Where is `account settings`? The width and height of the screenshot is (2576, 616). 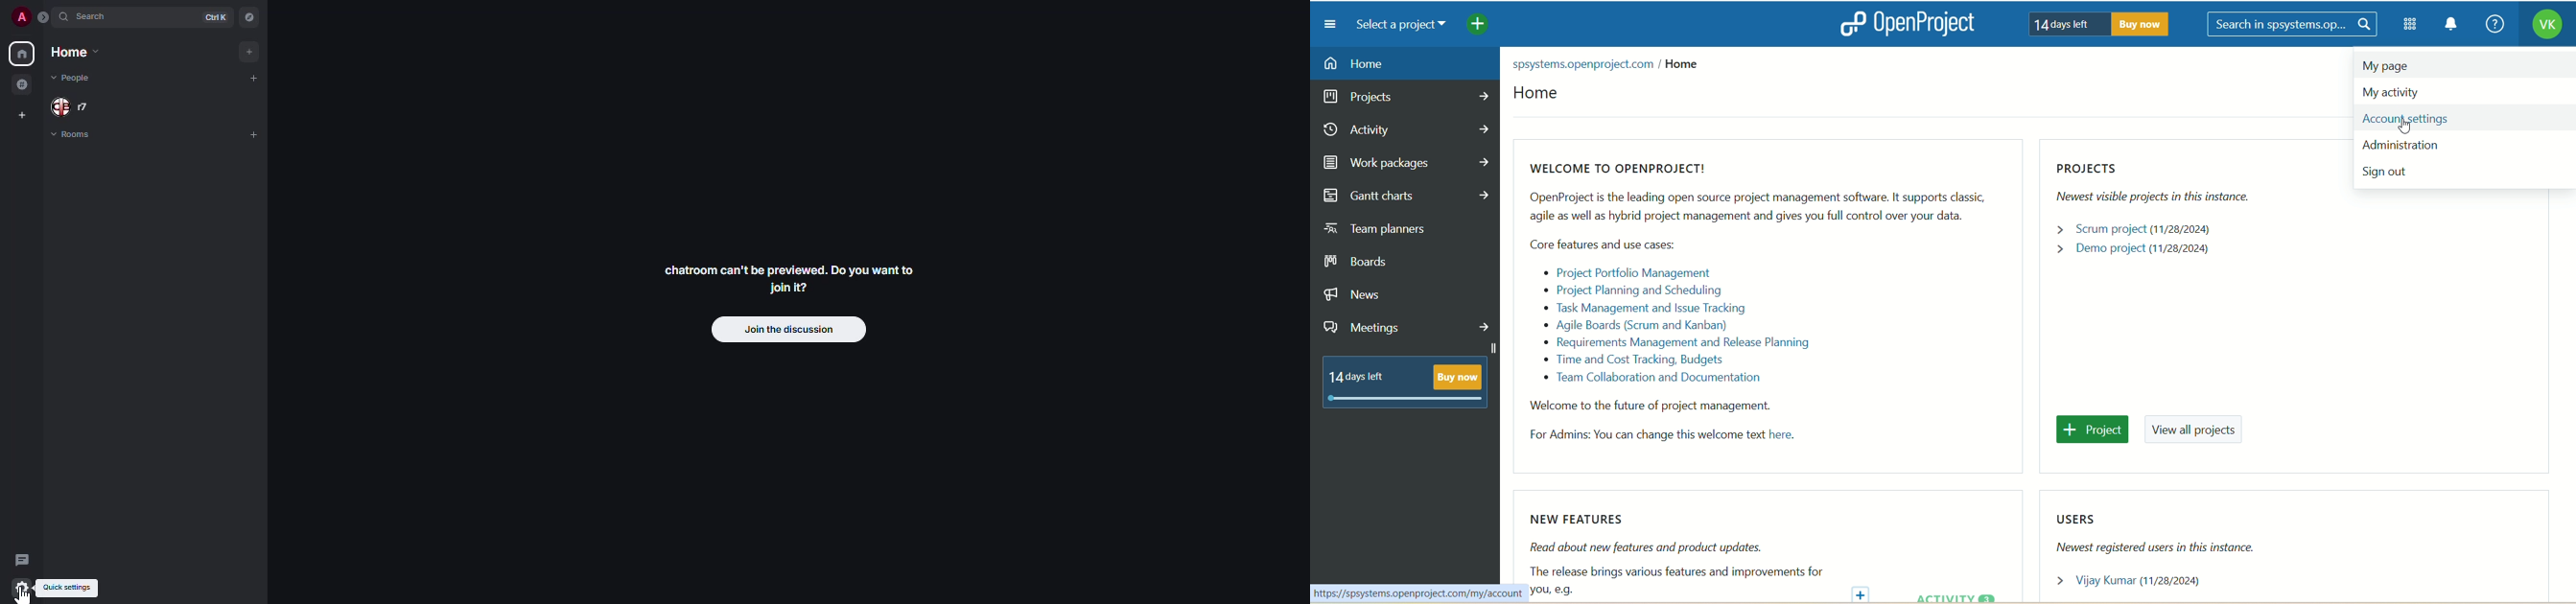 account settings is located at coordinates (2456, 118).